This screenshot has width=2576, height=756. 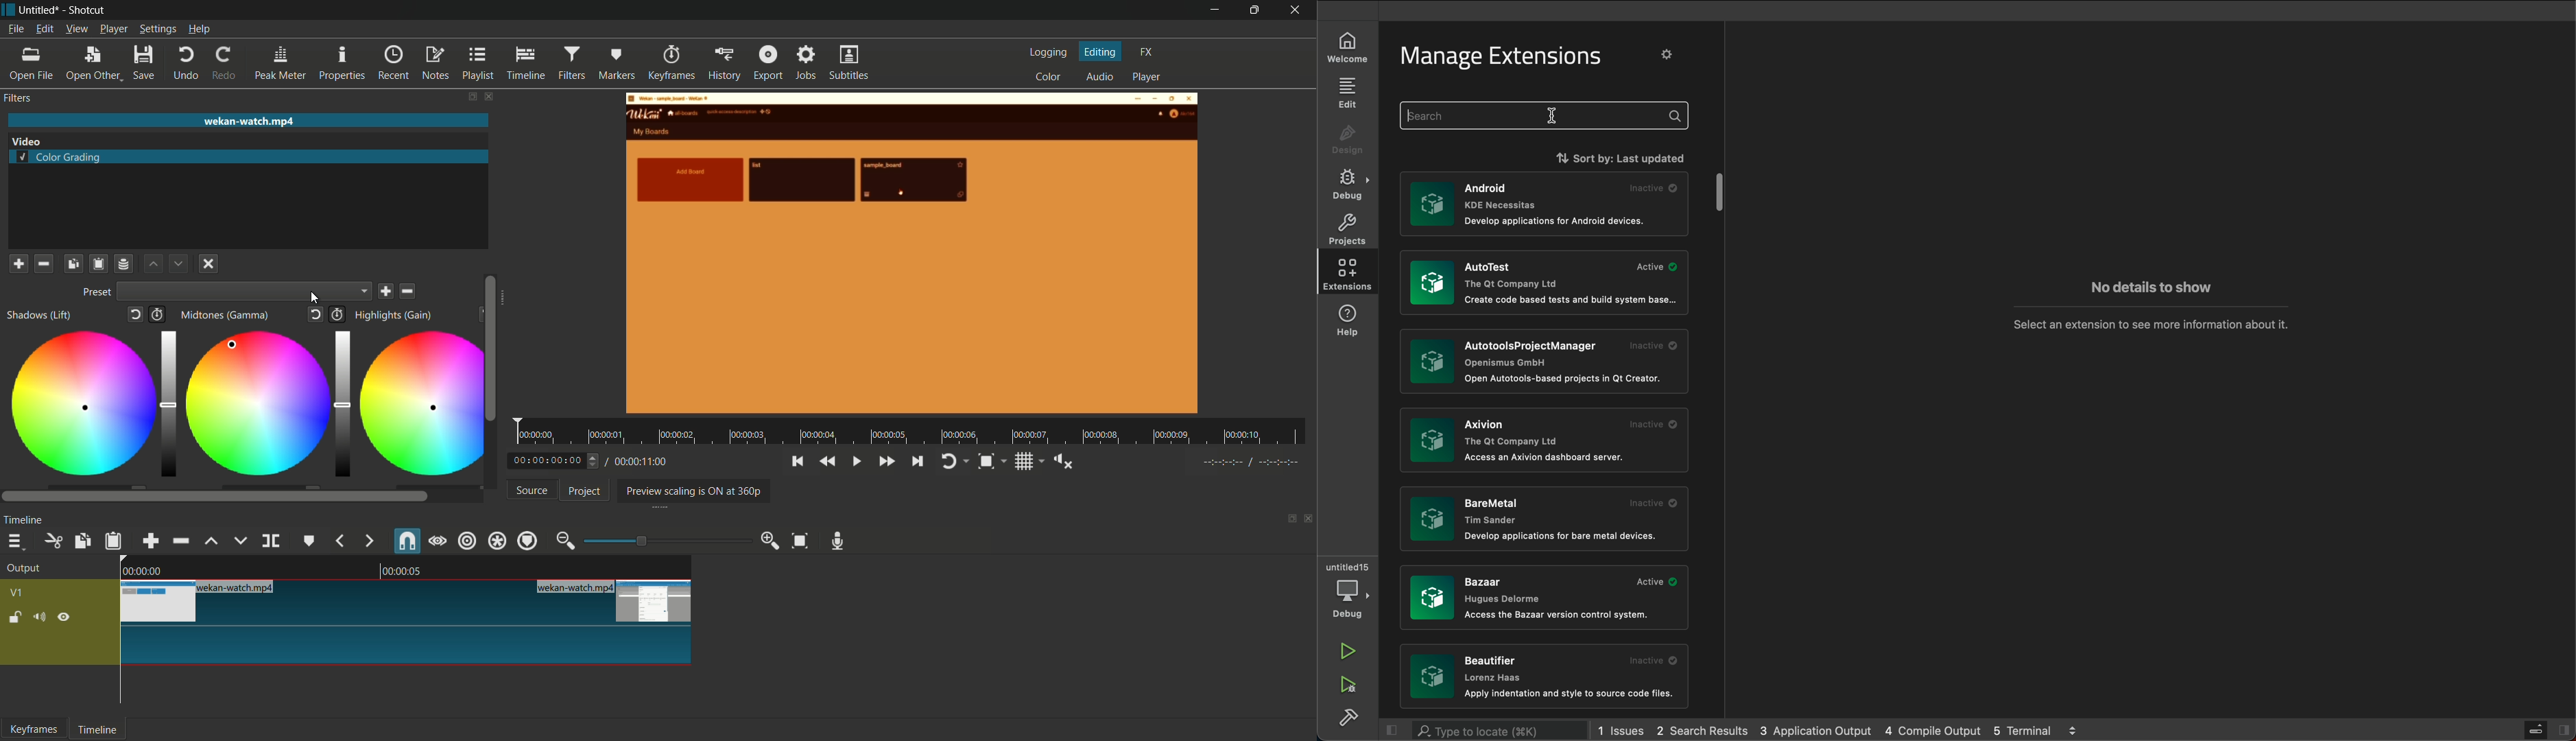 I want to click on add keyframes to this parameter, so click(x=337, y=314).